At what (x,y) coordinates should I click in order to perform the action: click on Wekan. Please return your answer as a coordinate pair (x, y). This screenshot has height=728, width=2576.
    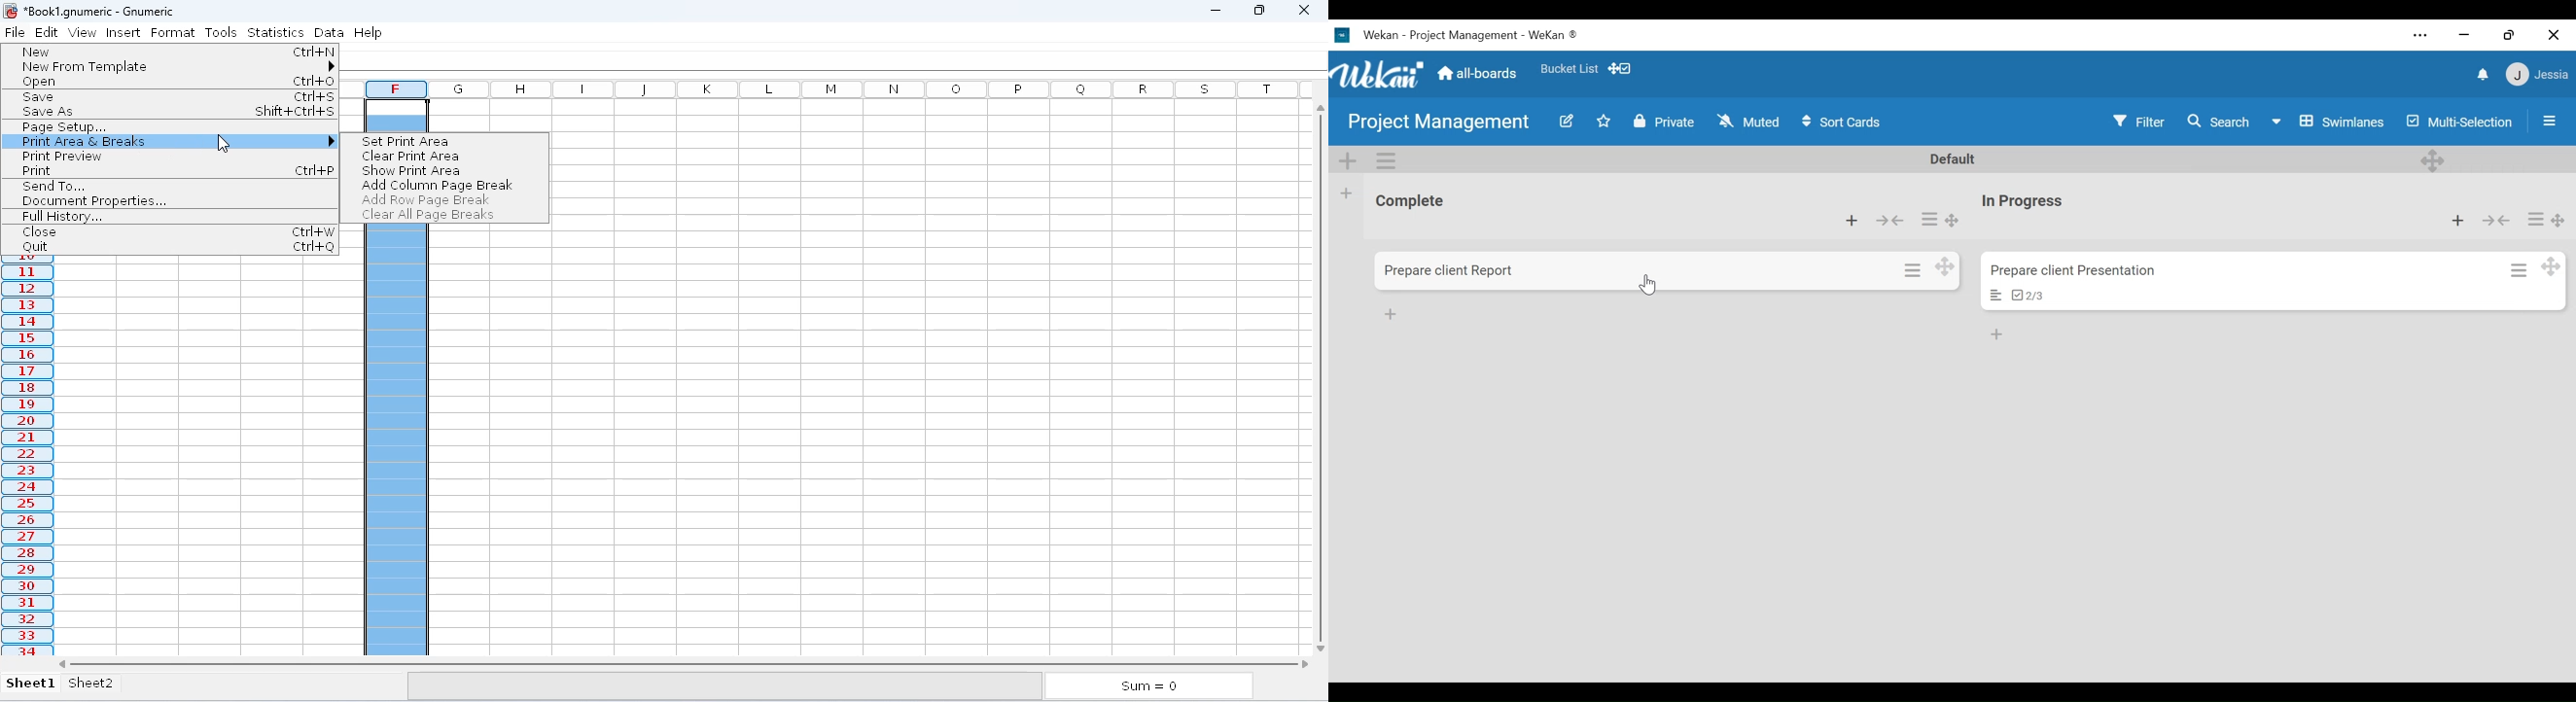
    Looking at the image, I should click on (1369, 36).